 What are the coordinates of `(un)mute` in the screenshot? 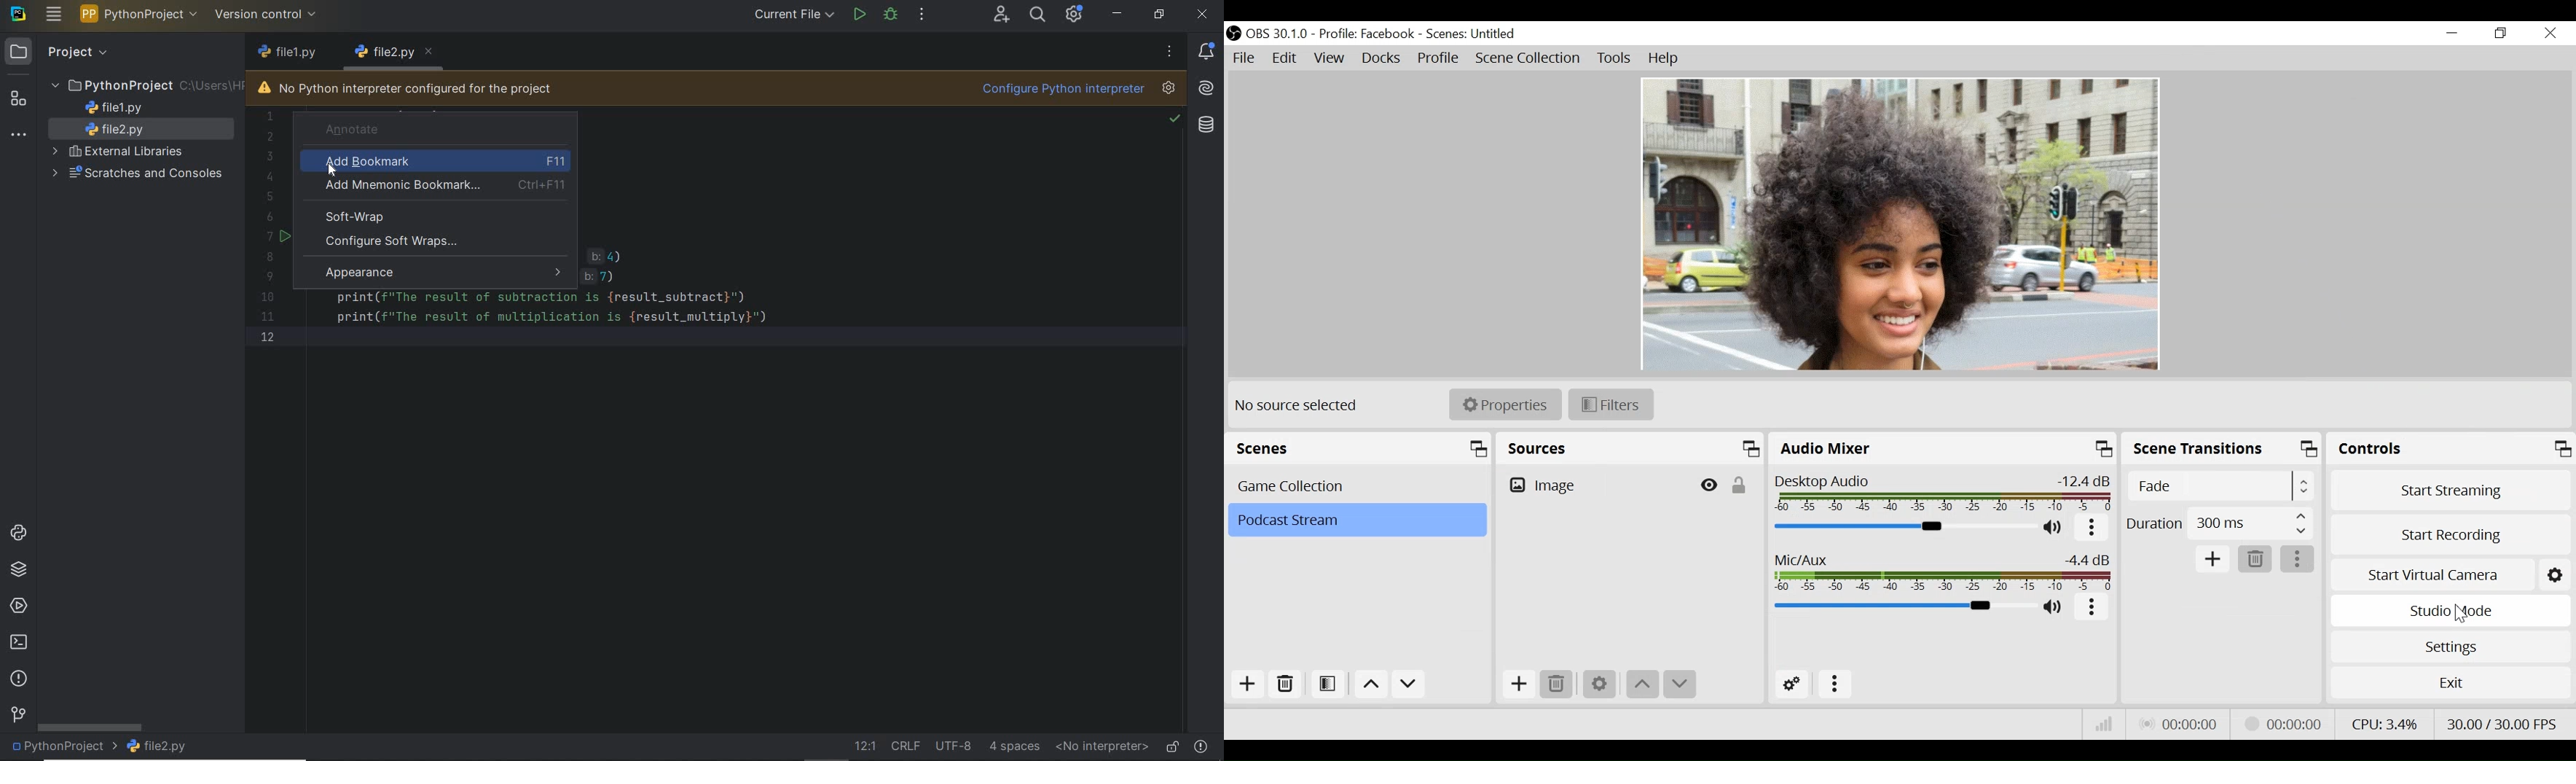 It's located at (2054, 528).